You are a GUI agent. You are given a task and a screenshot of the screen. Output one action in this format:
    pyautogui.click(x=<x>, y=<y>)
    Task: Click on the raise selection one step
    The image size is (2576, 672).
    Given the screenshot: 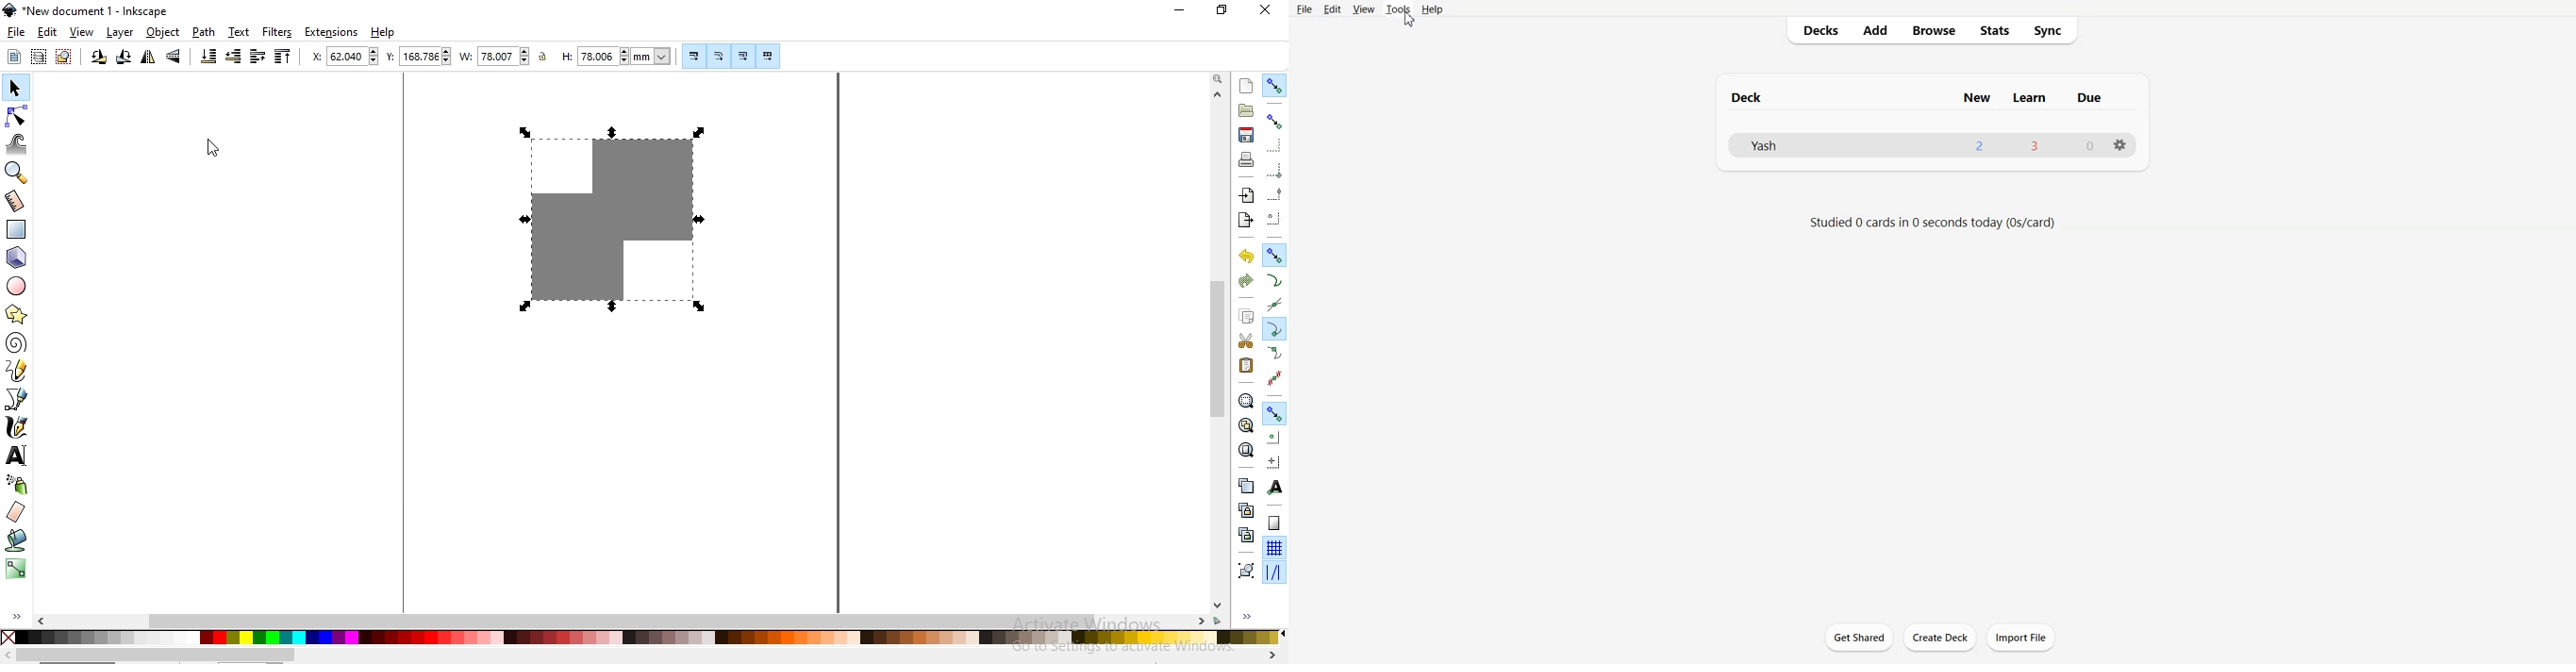 What is the action you would take?
    pyautogui.click(x=257, y=56)
    